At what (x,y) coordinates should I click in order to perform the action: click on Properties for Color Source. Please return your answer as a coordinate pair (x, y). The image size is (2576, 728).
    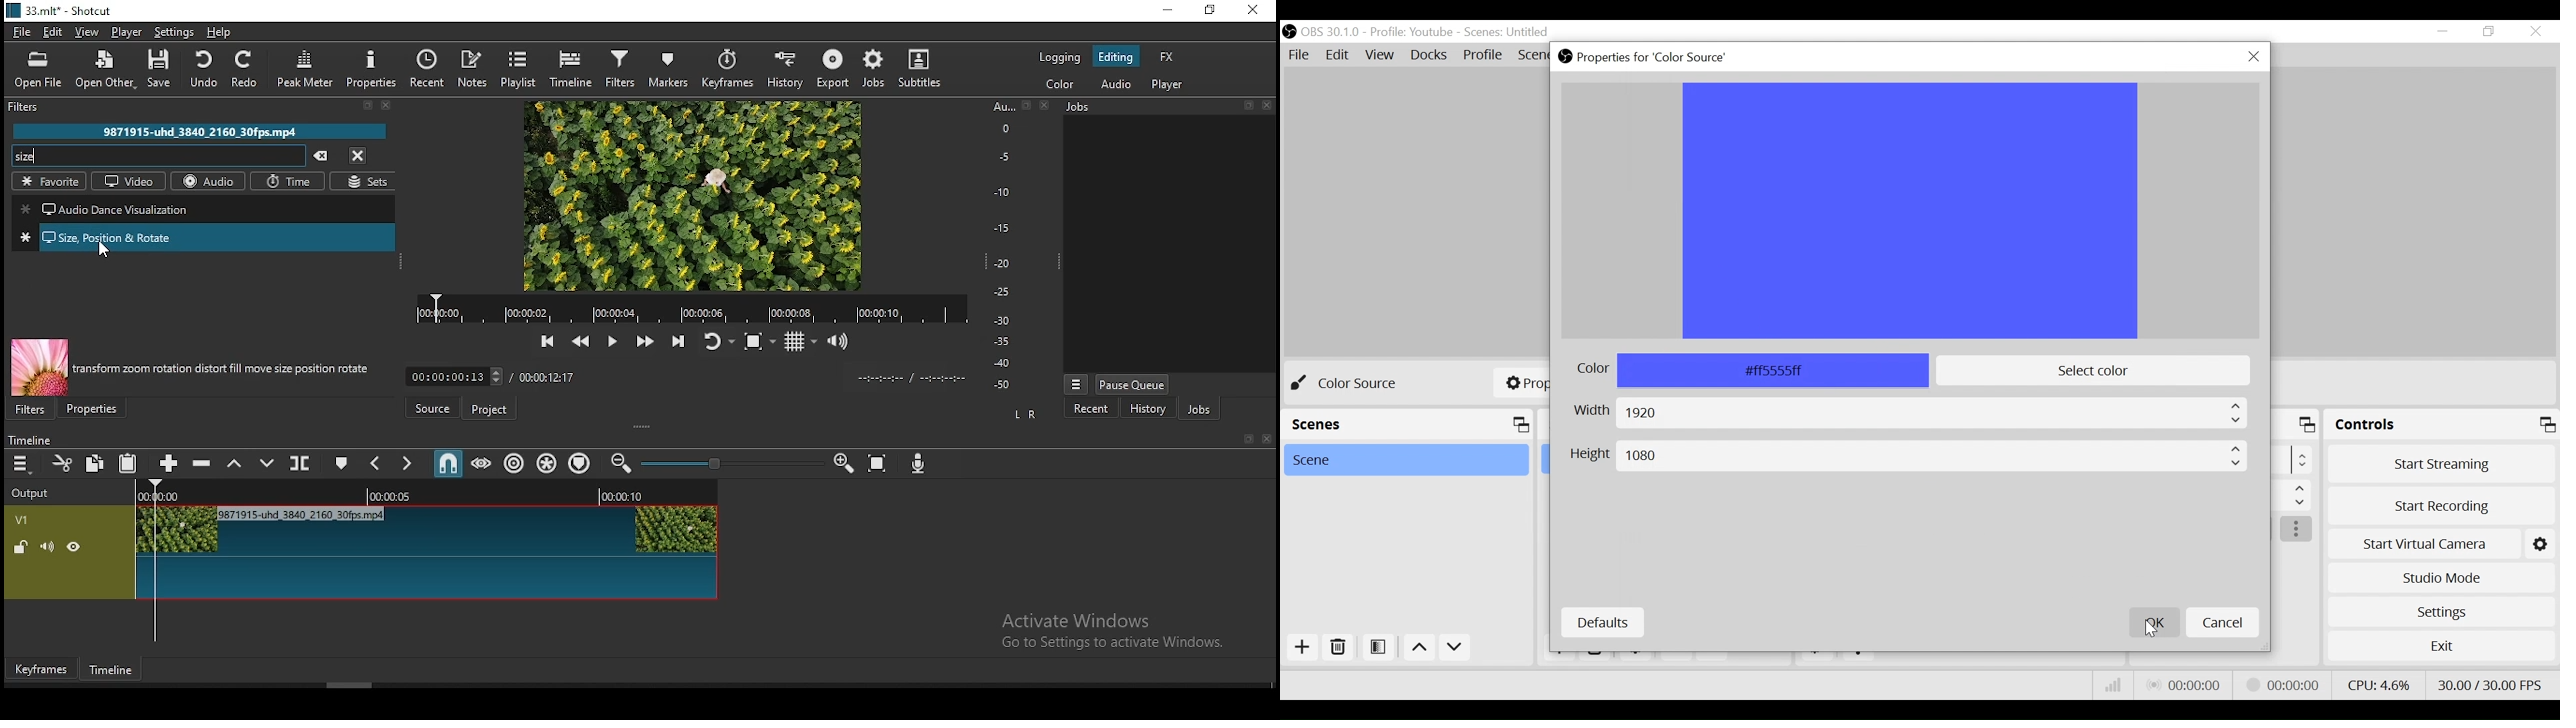
    Looking at the image, I should click on (1651, 57).